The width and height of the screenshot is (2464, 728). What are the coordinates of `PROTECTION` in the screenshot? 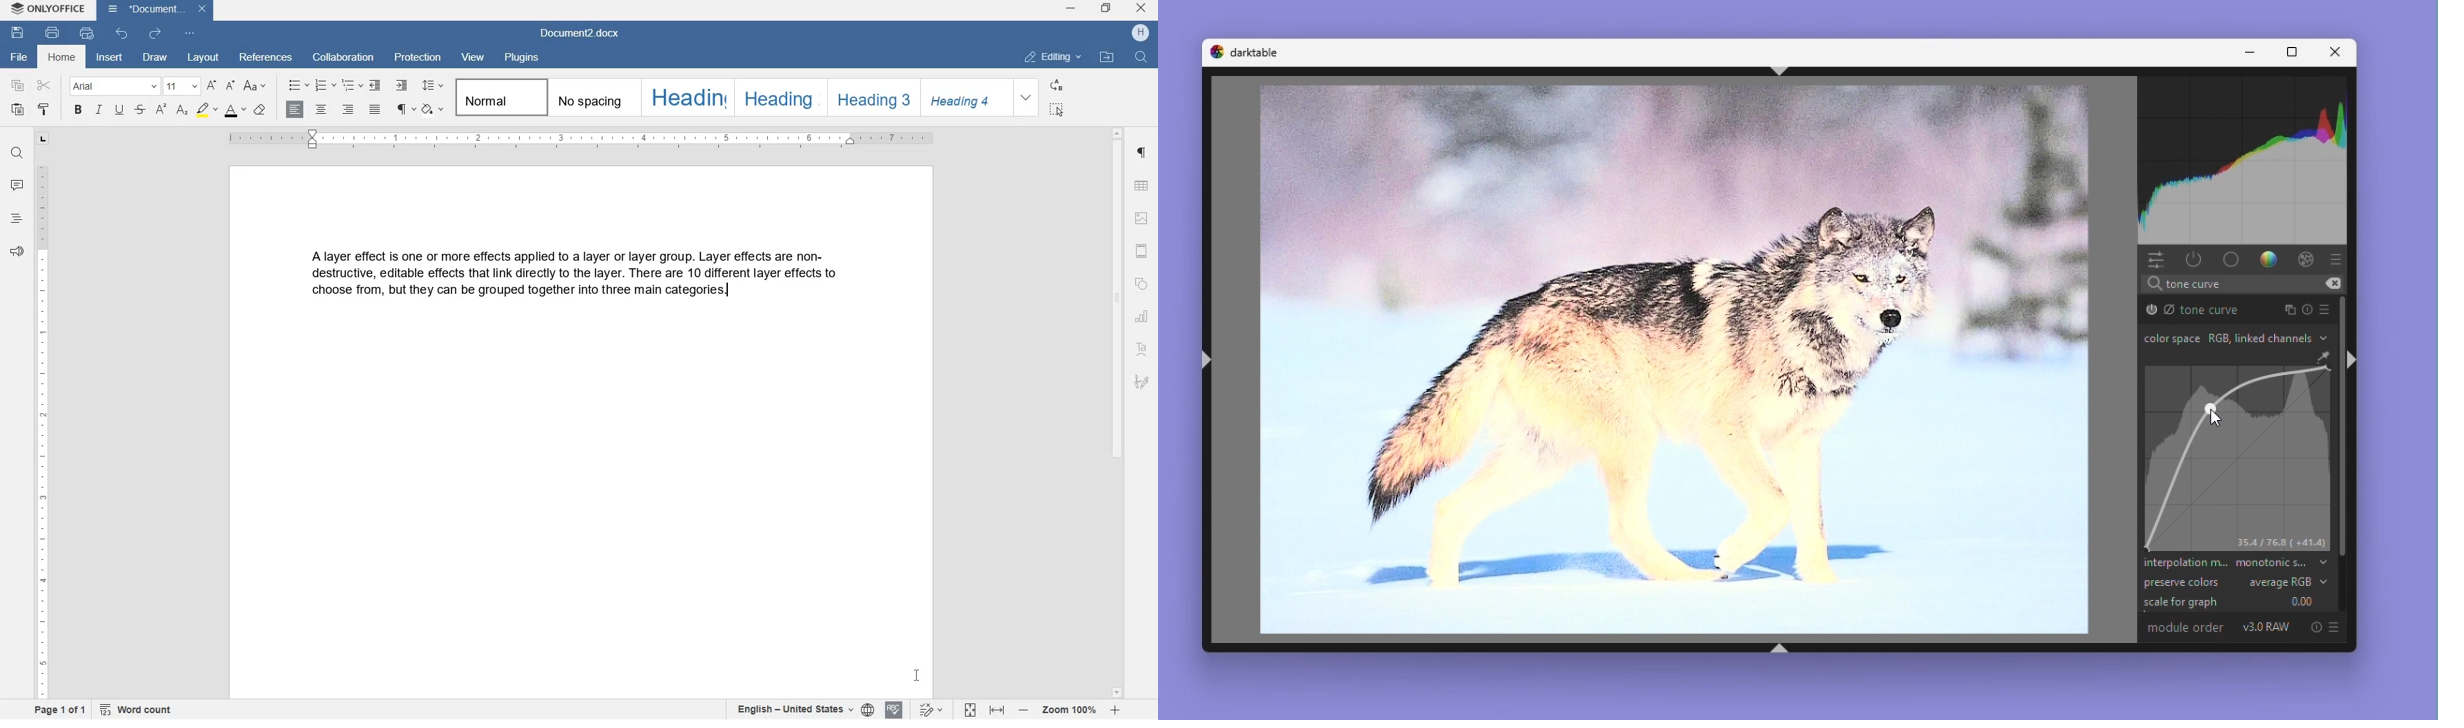 It's located at (417, 58).